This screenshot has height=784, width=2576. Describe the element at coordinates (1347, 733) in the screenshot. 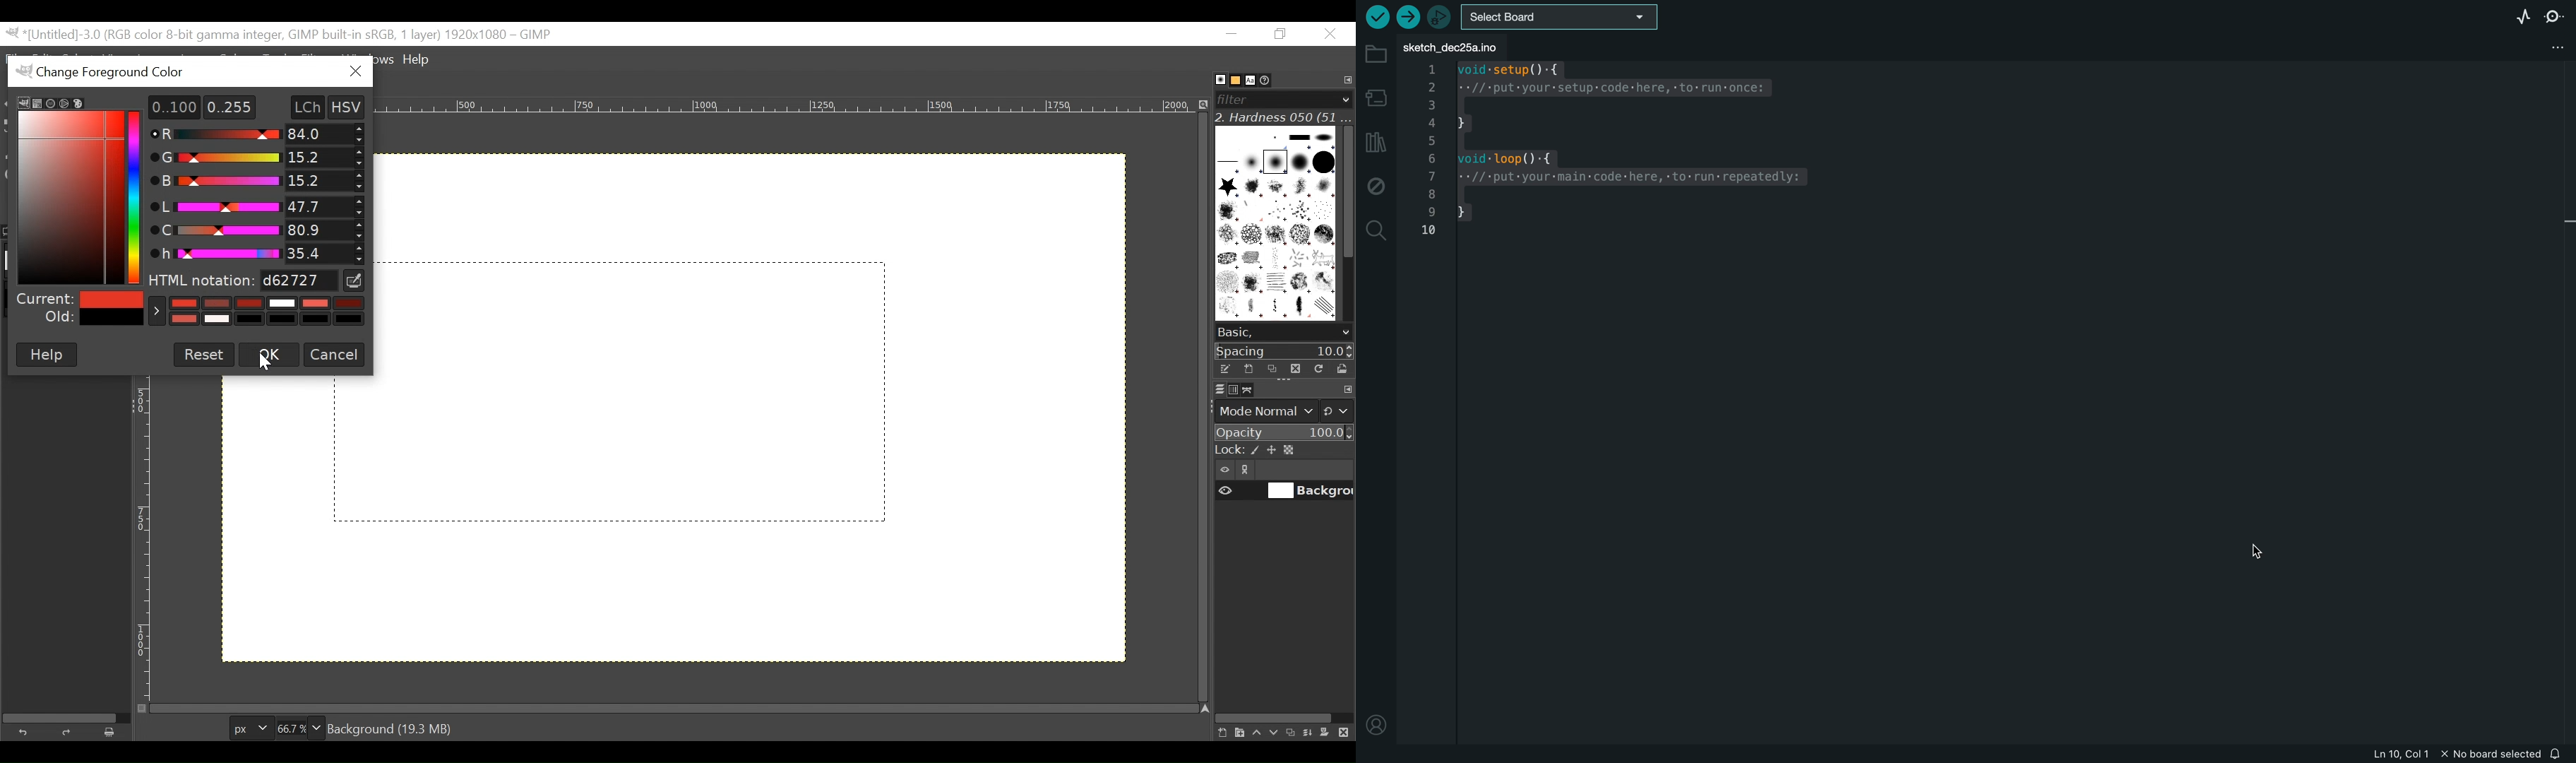

I see `Delete this layer` at that location.